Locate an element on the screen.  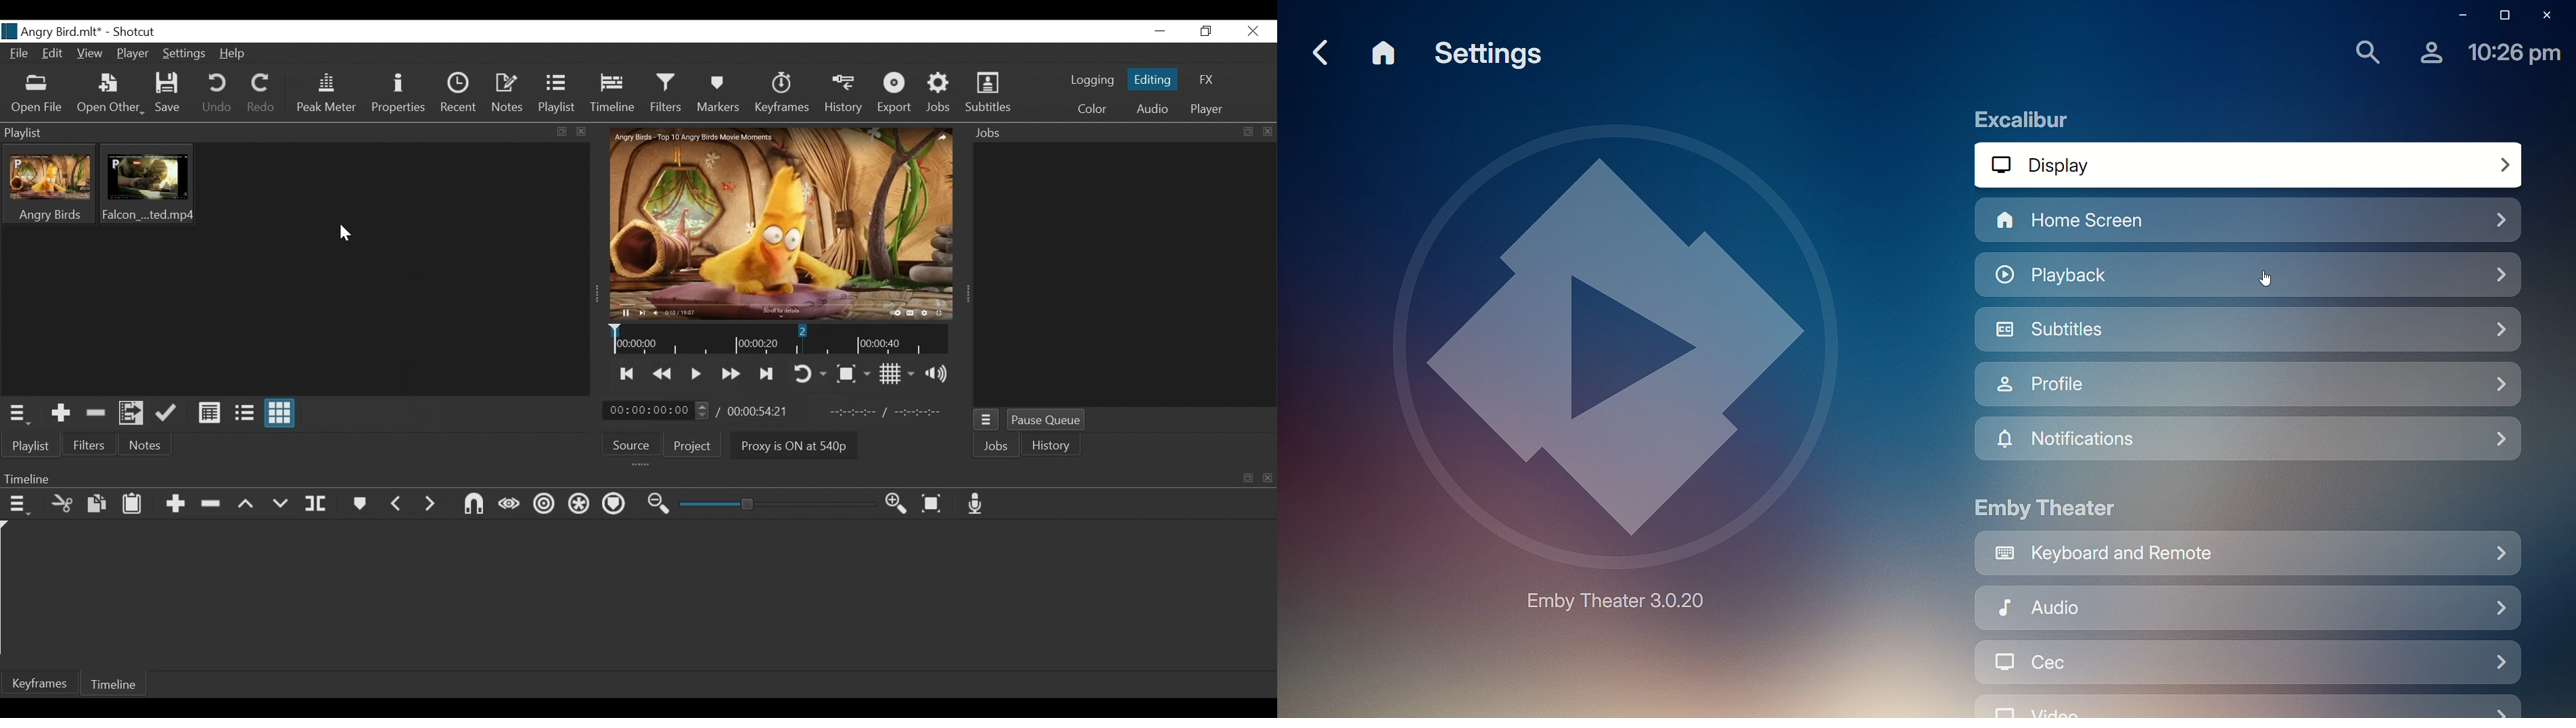
Help is located at coordinates (235, 55).